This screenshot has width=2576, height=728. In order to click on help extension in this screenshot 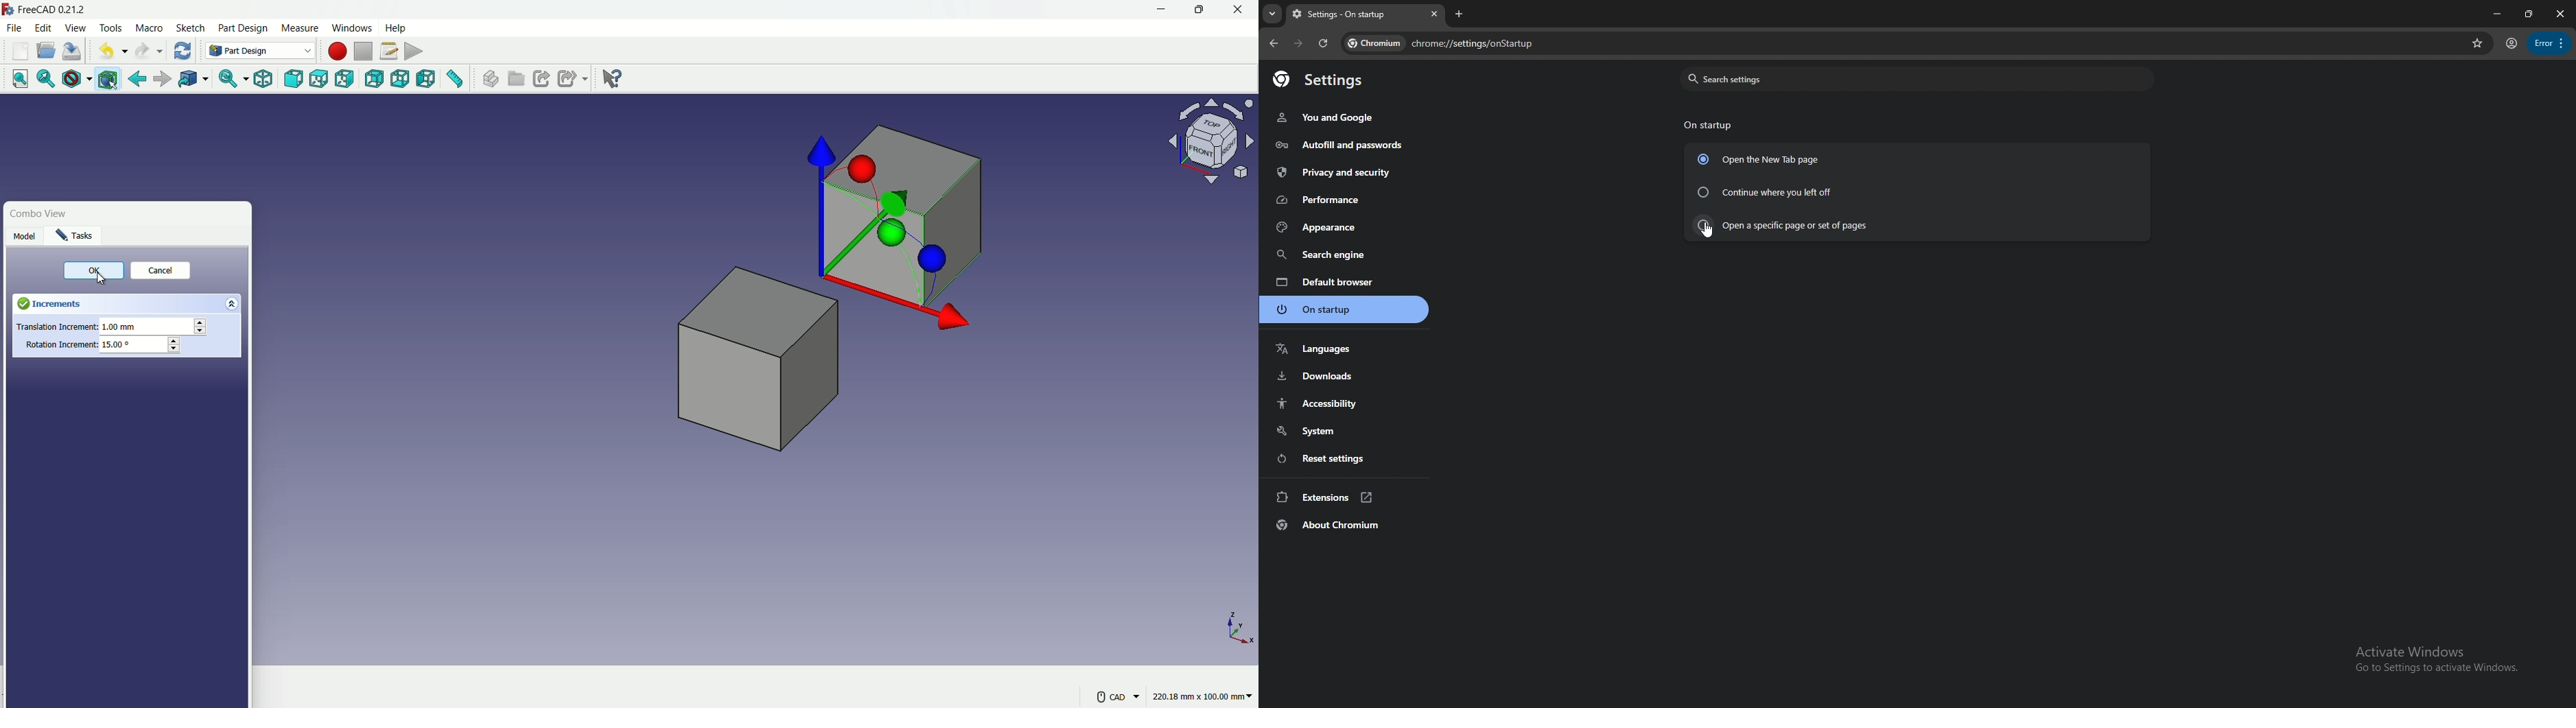, I will do `click(608, 77)`.